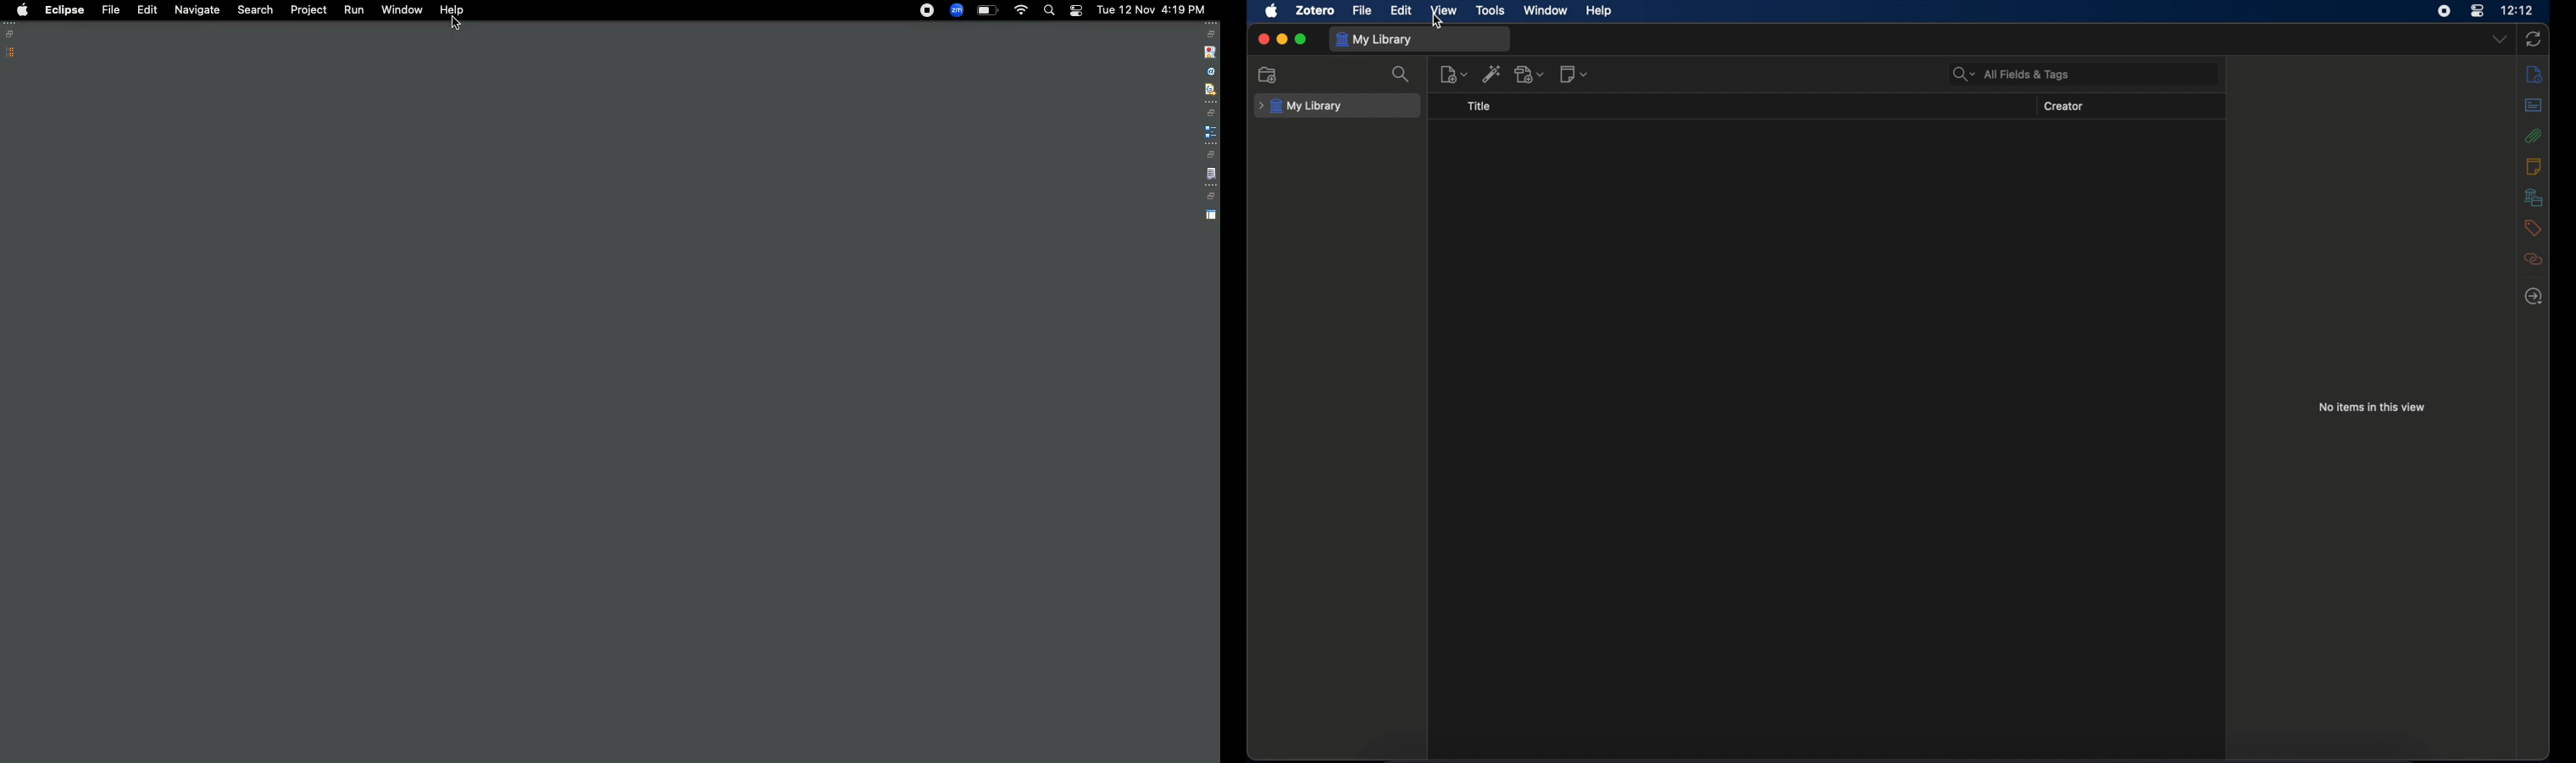 This screenshot has width=2576, height=784. Describe the element at coordinates (2532, 228) in the screenshot. I see `tags` at that location.